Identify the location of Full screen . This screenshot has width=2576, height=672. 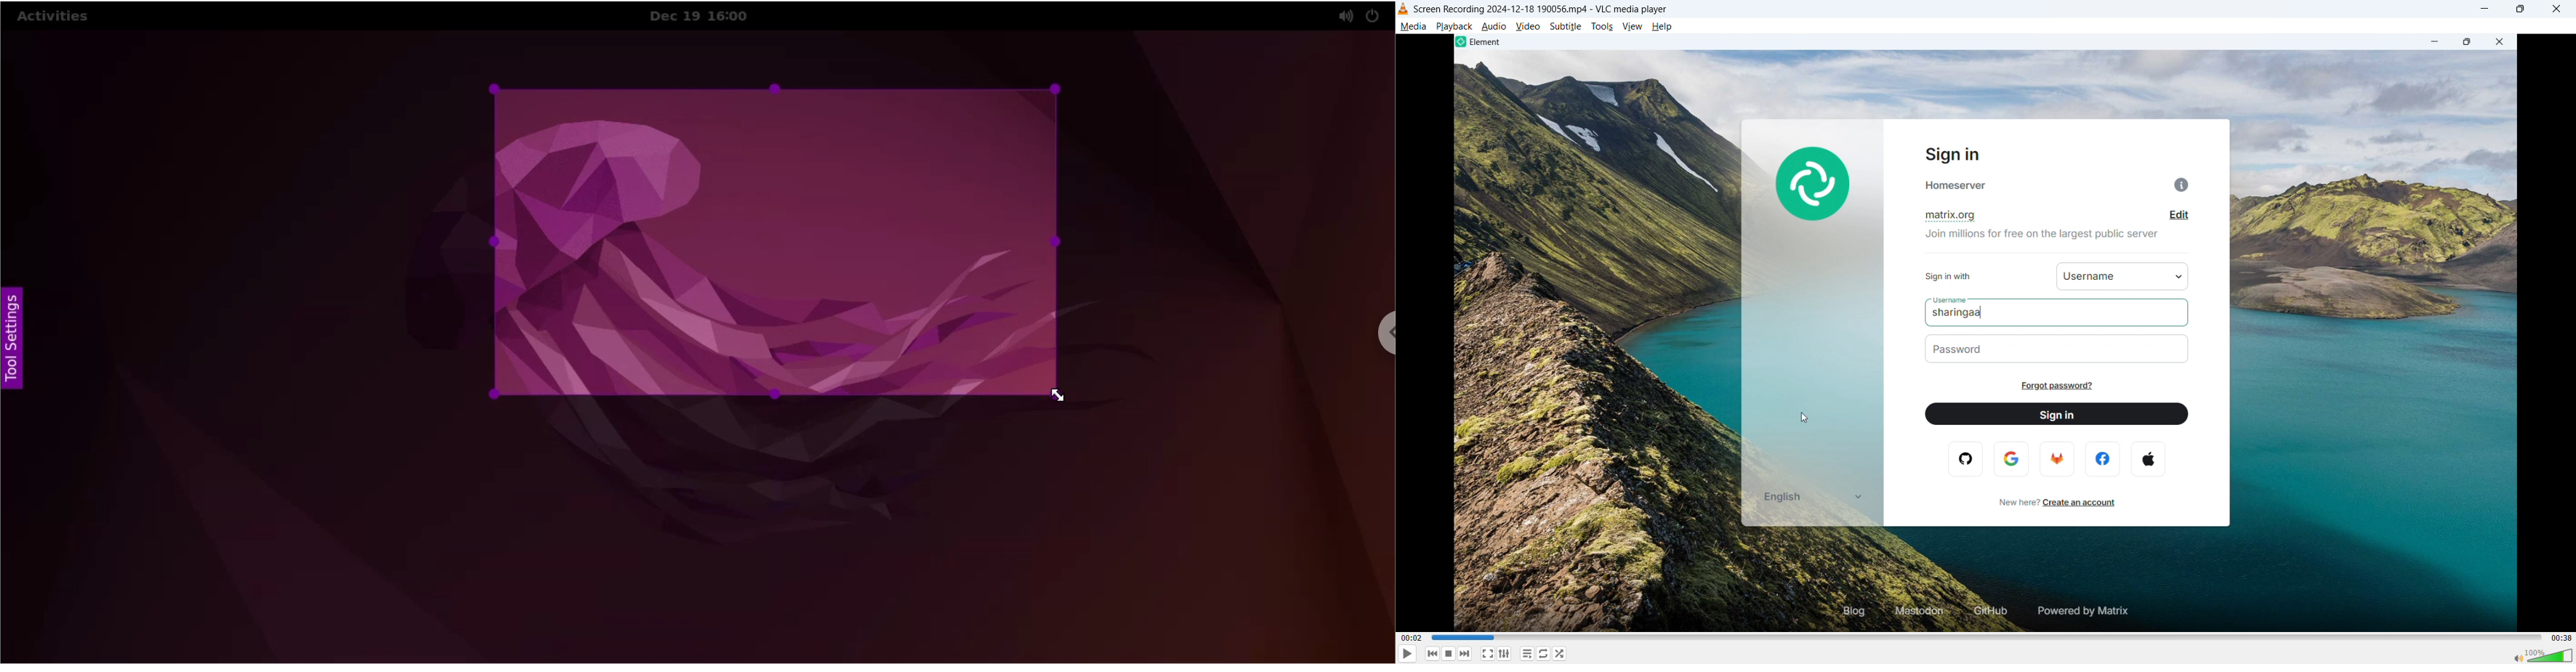
(1487, 654).